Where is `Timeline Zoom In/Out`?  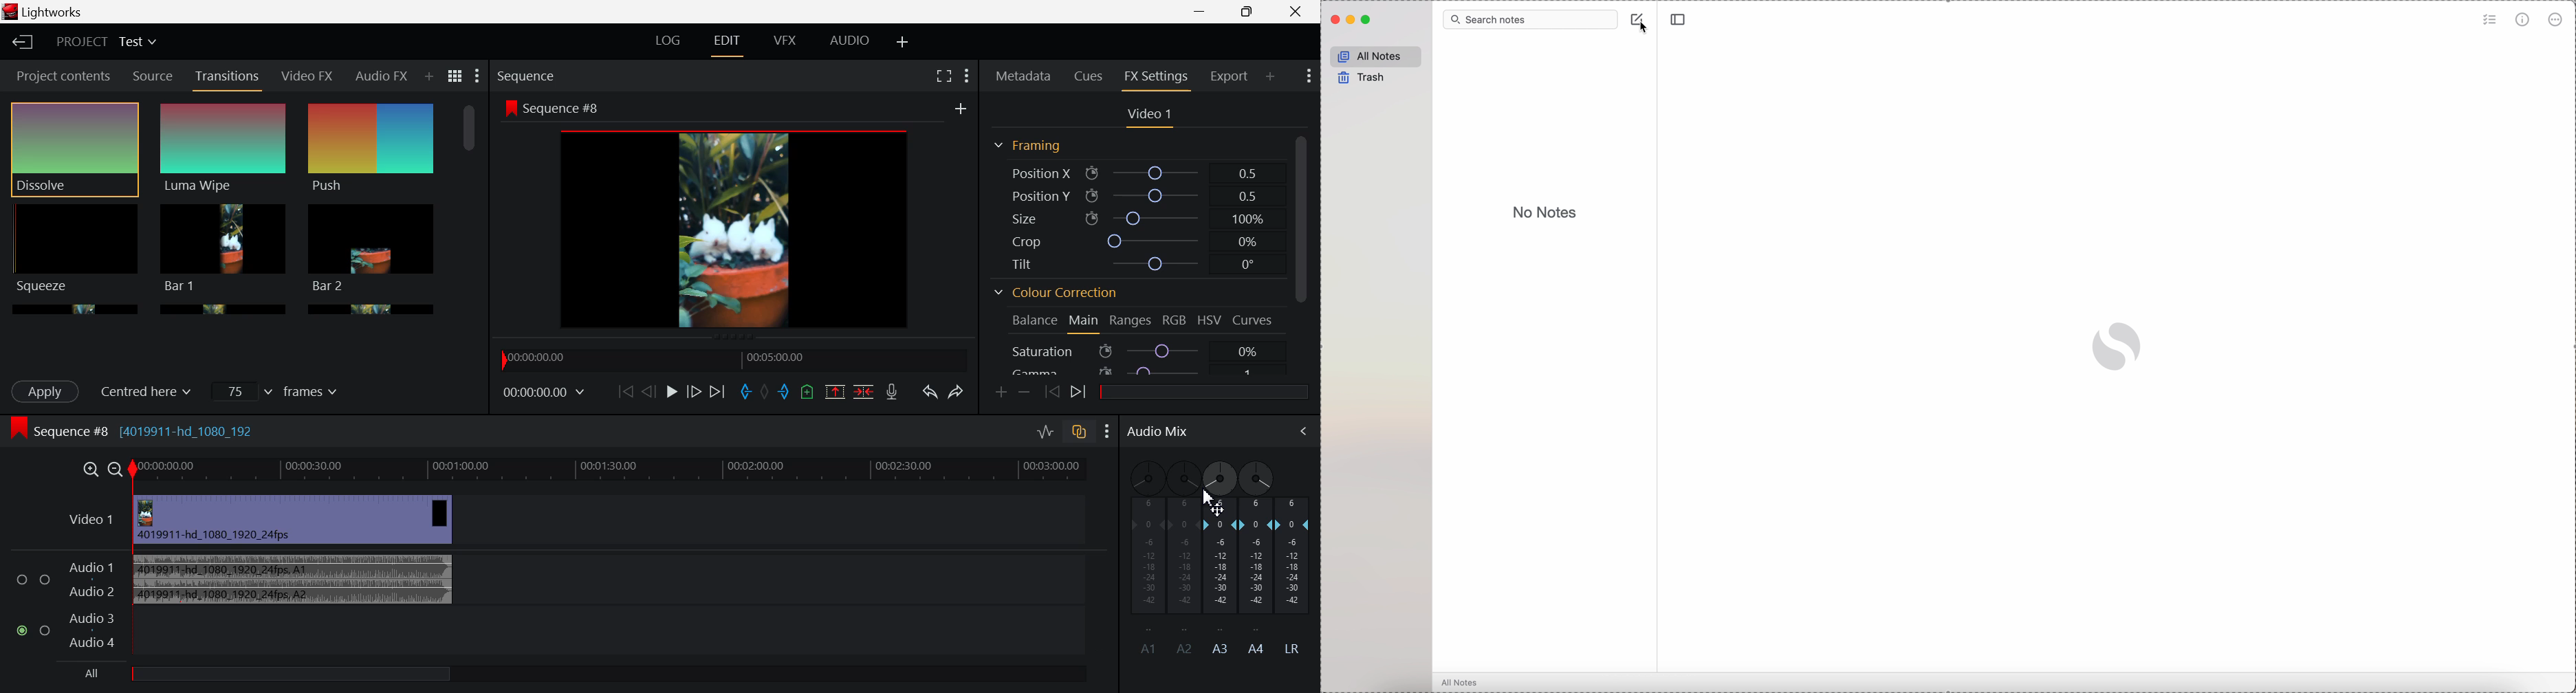
Timeline Zoom In/Out is located at coordinates (100, 470).